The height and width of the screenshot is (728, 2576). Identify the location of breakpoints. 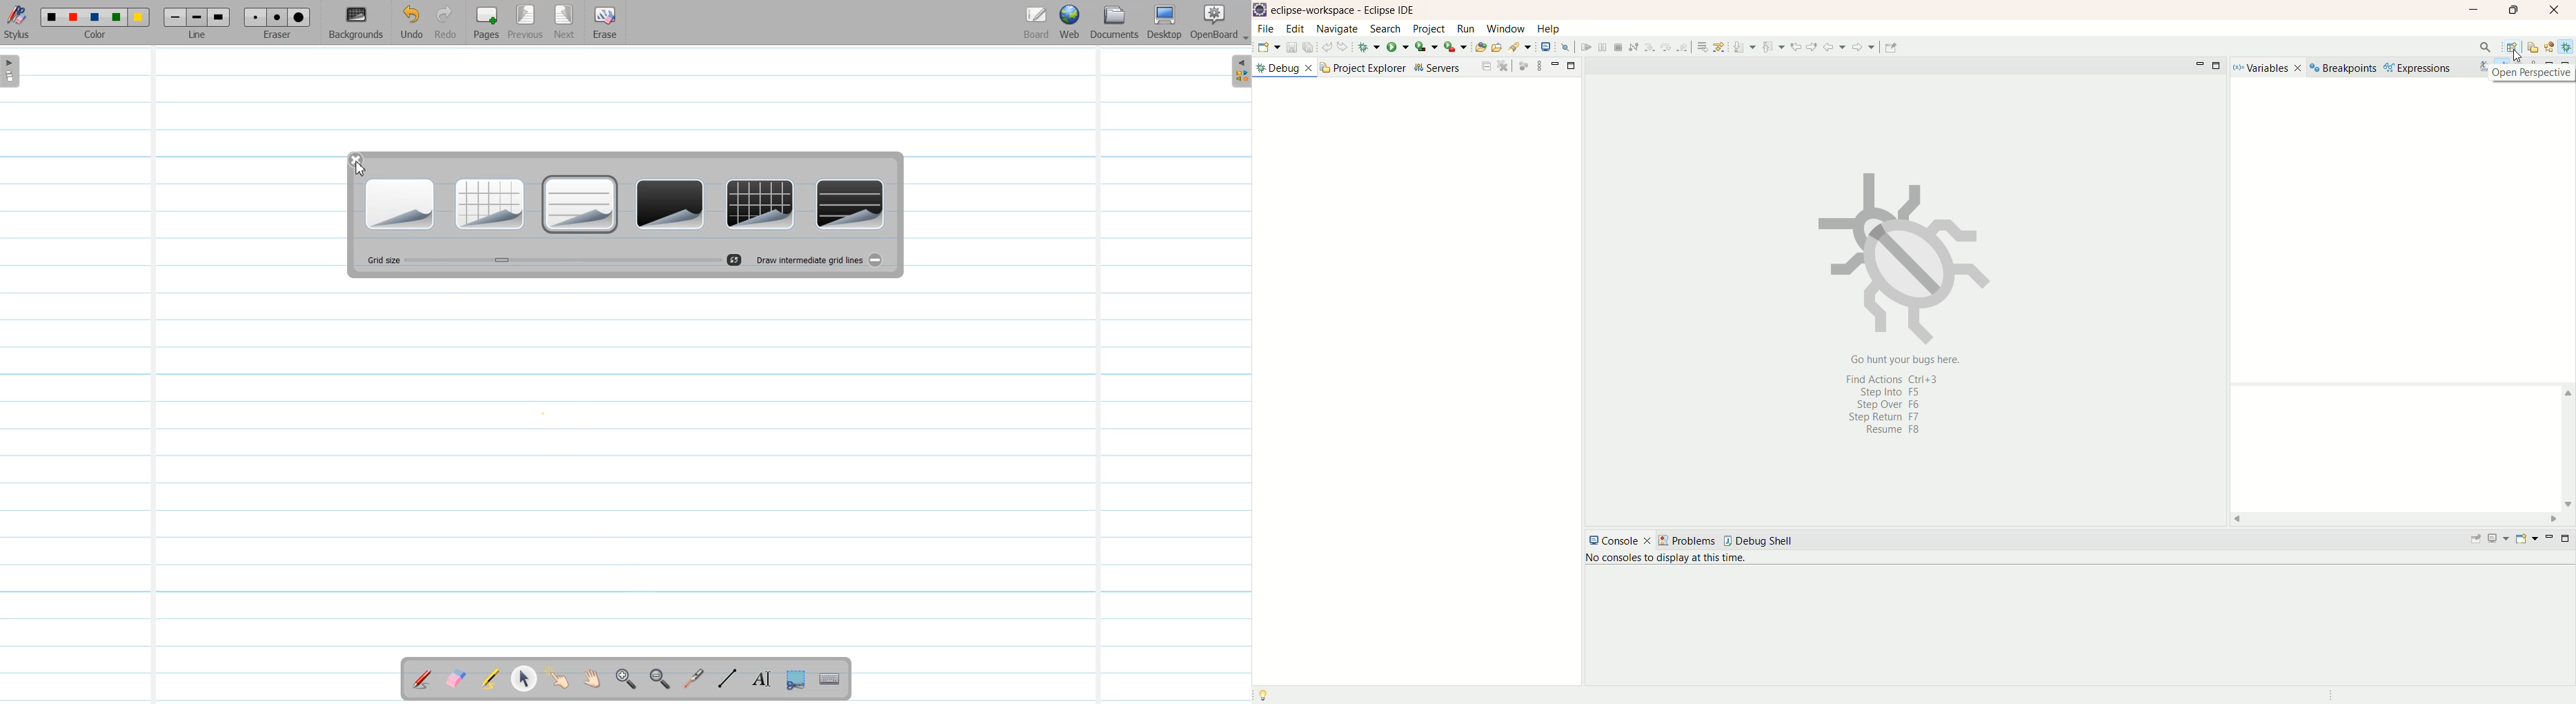
(2343, 68).